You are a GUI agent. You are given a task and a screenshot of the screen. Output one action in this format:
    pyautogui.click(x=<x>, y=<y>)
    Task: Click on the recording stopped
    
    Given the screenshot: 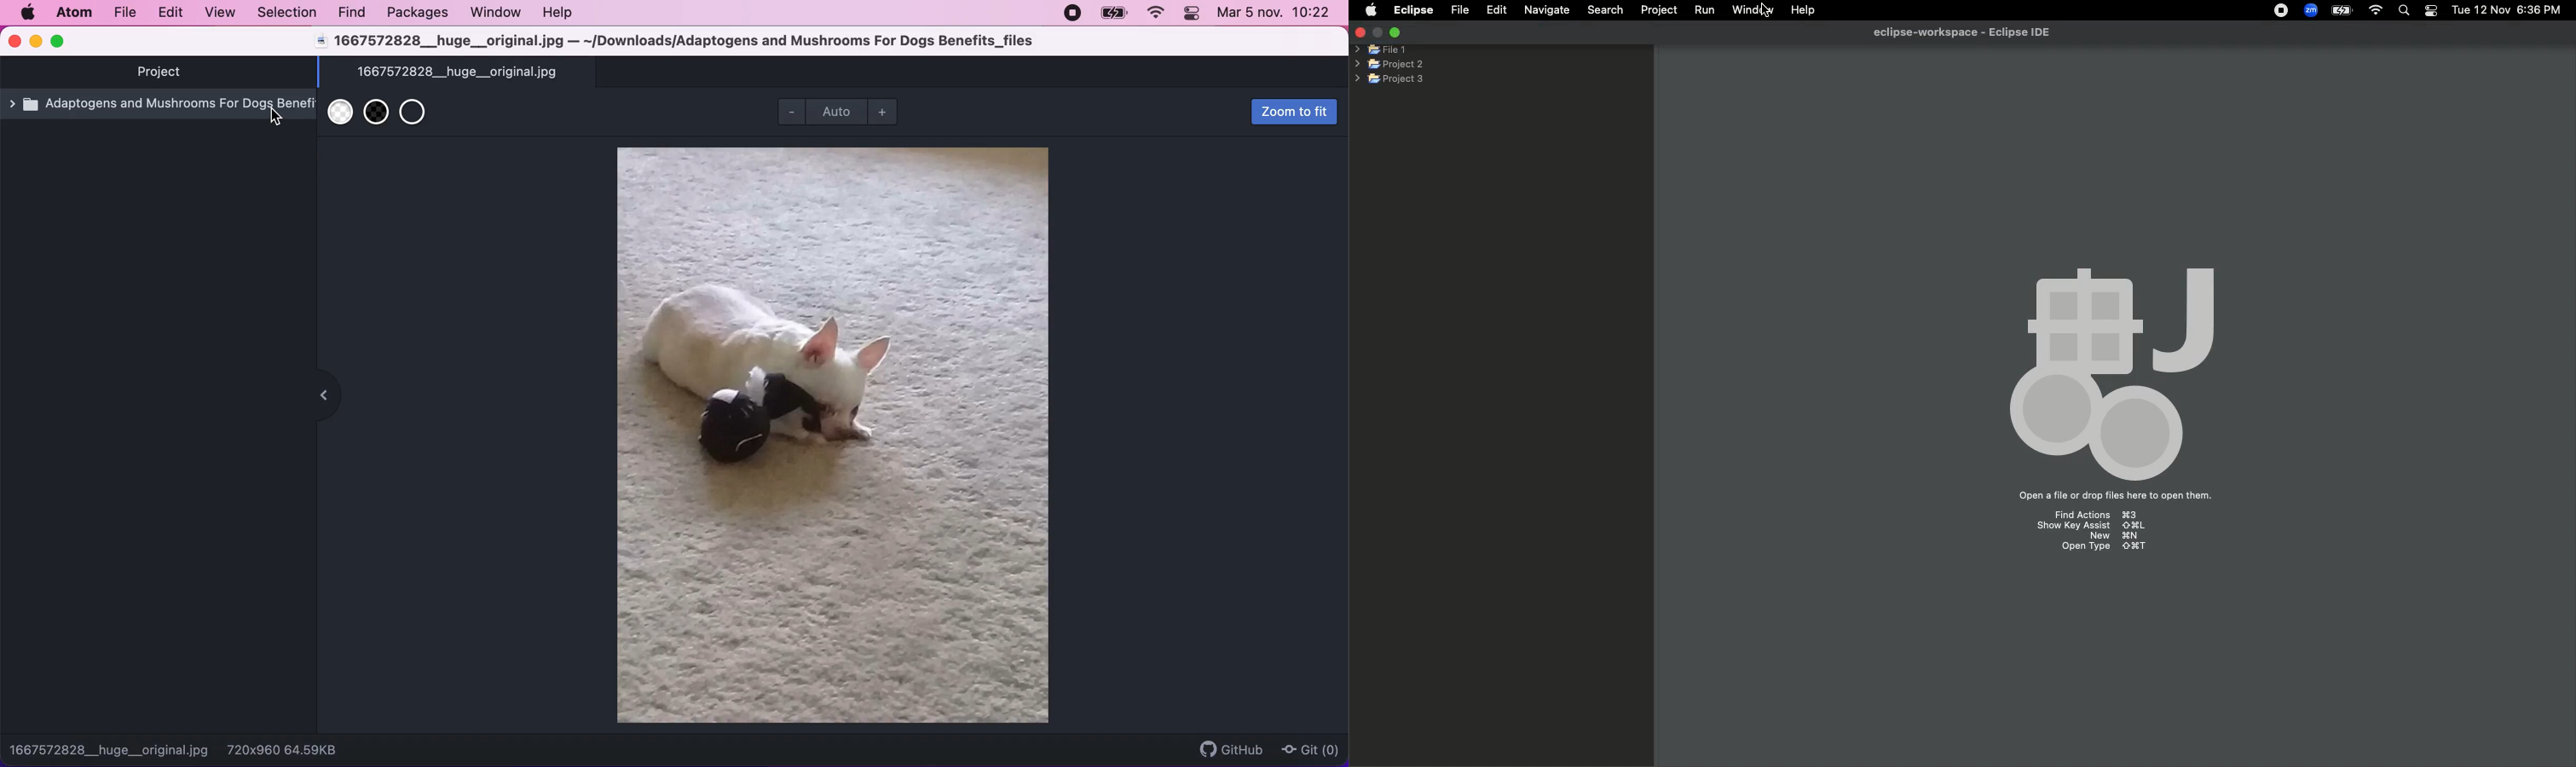 What is the action you would take?
    pyautogui.click(x=1073, y=14)
    